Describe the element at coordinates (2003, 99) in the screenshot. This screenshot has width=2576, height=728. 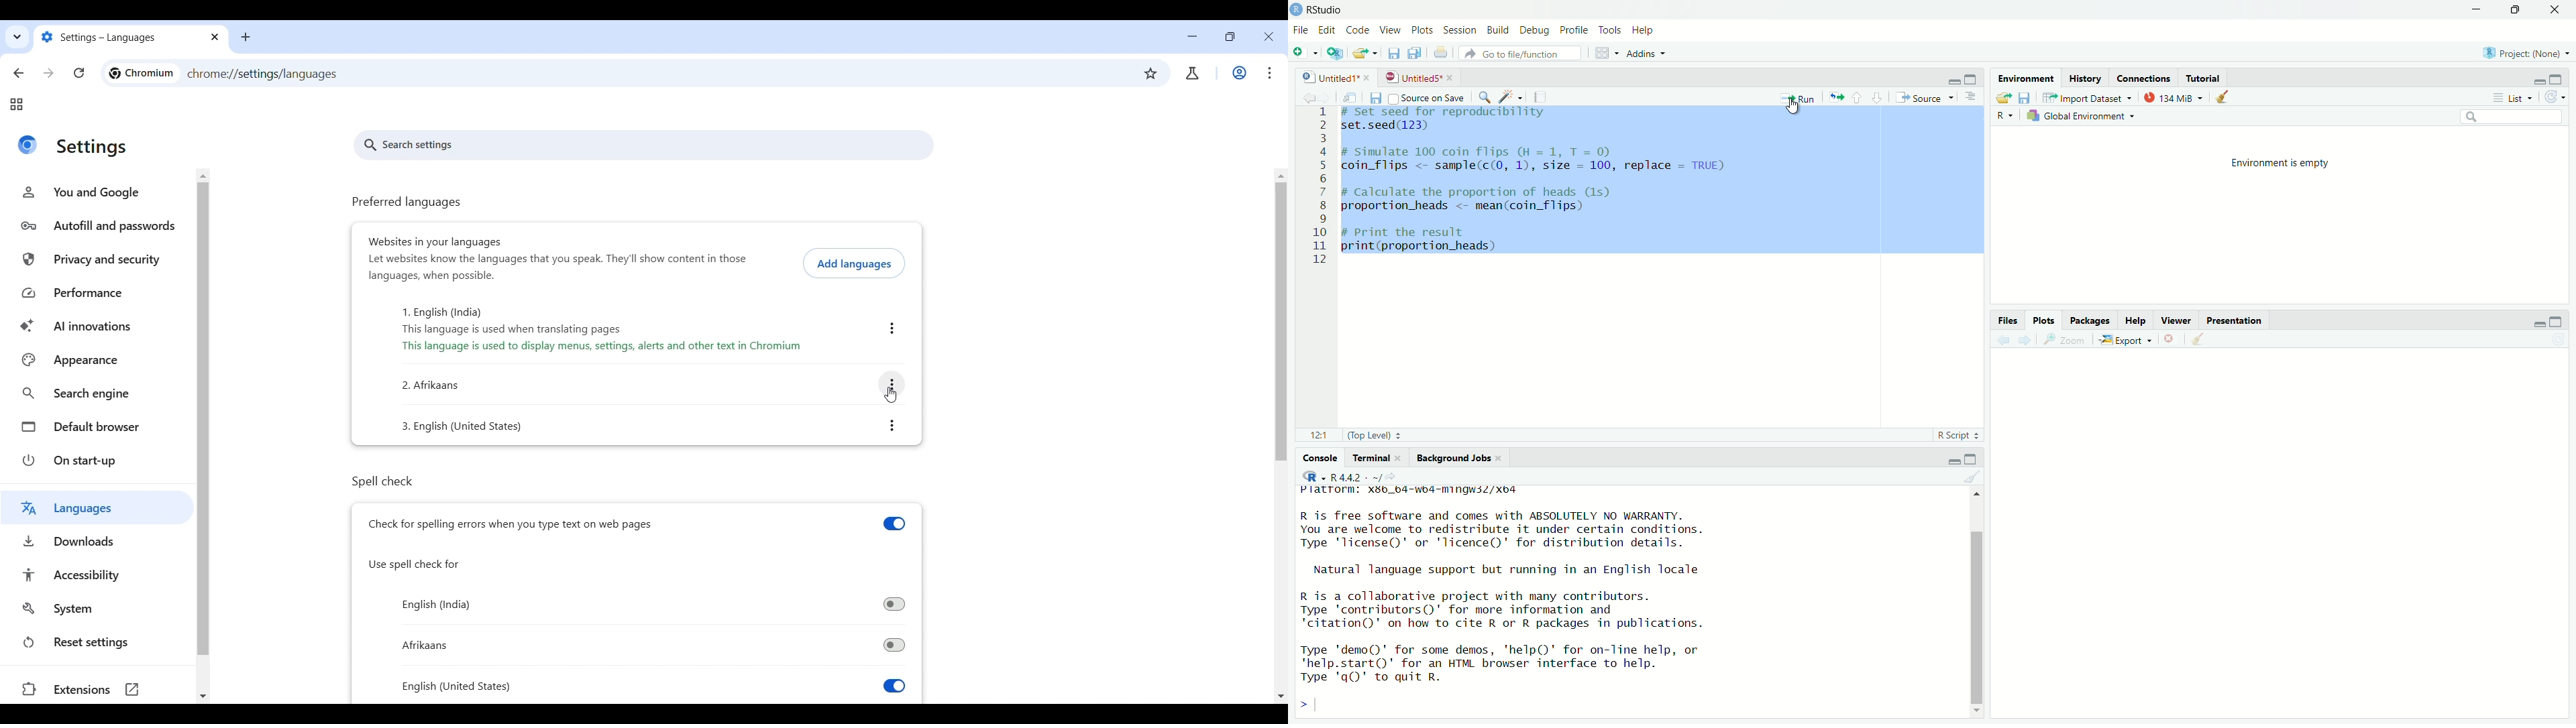
I see `load workspace` at that location.